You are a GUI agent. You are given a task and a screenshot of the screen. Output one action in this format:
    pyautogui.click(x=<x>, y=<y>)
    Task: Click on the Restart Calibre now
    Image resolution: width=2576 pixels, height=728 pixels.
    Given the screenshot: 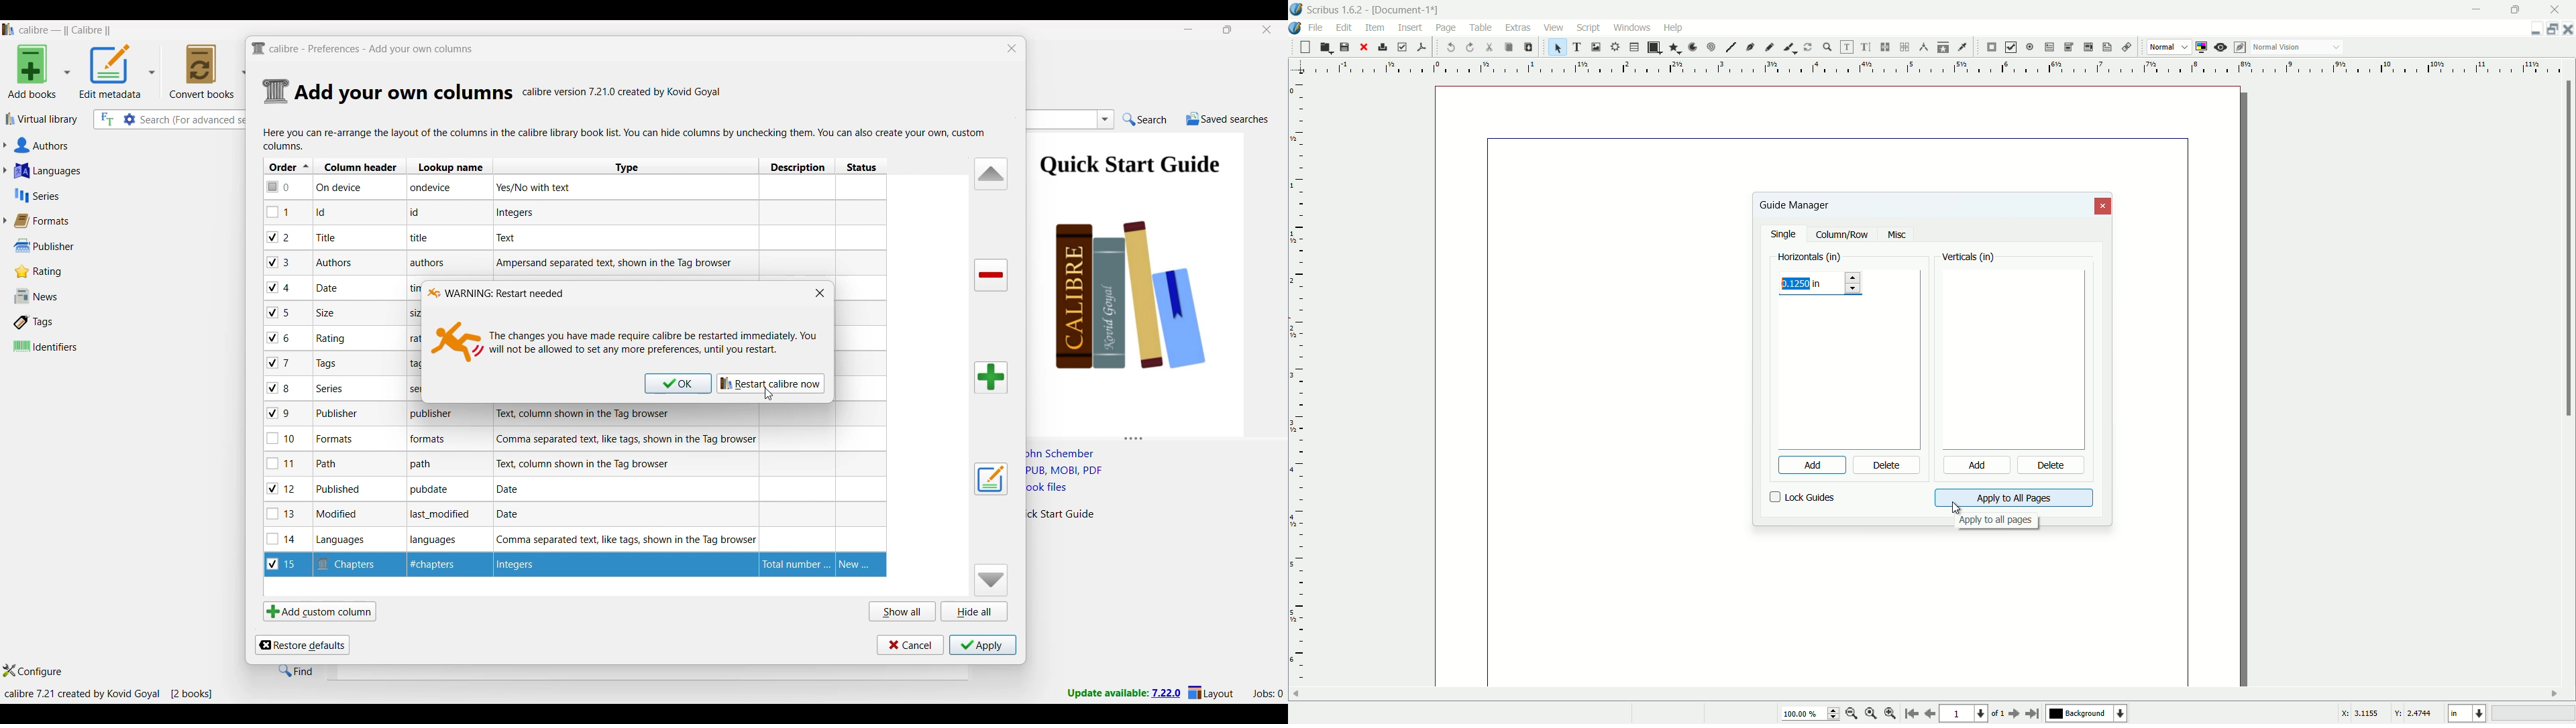 What is the action you would take?
    pyautogui.click(x=770, y=383)
    